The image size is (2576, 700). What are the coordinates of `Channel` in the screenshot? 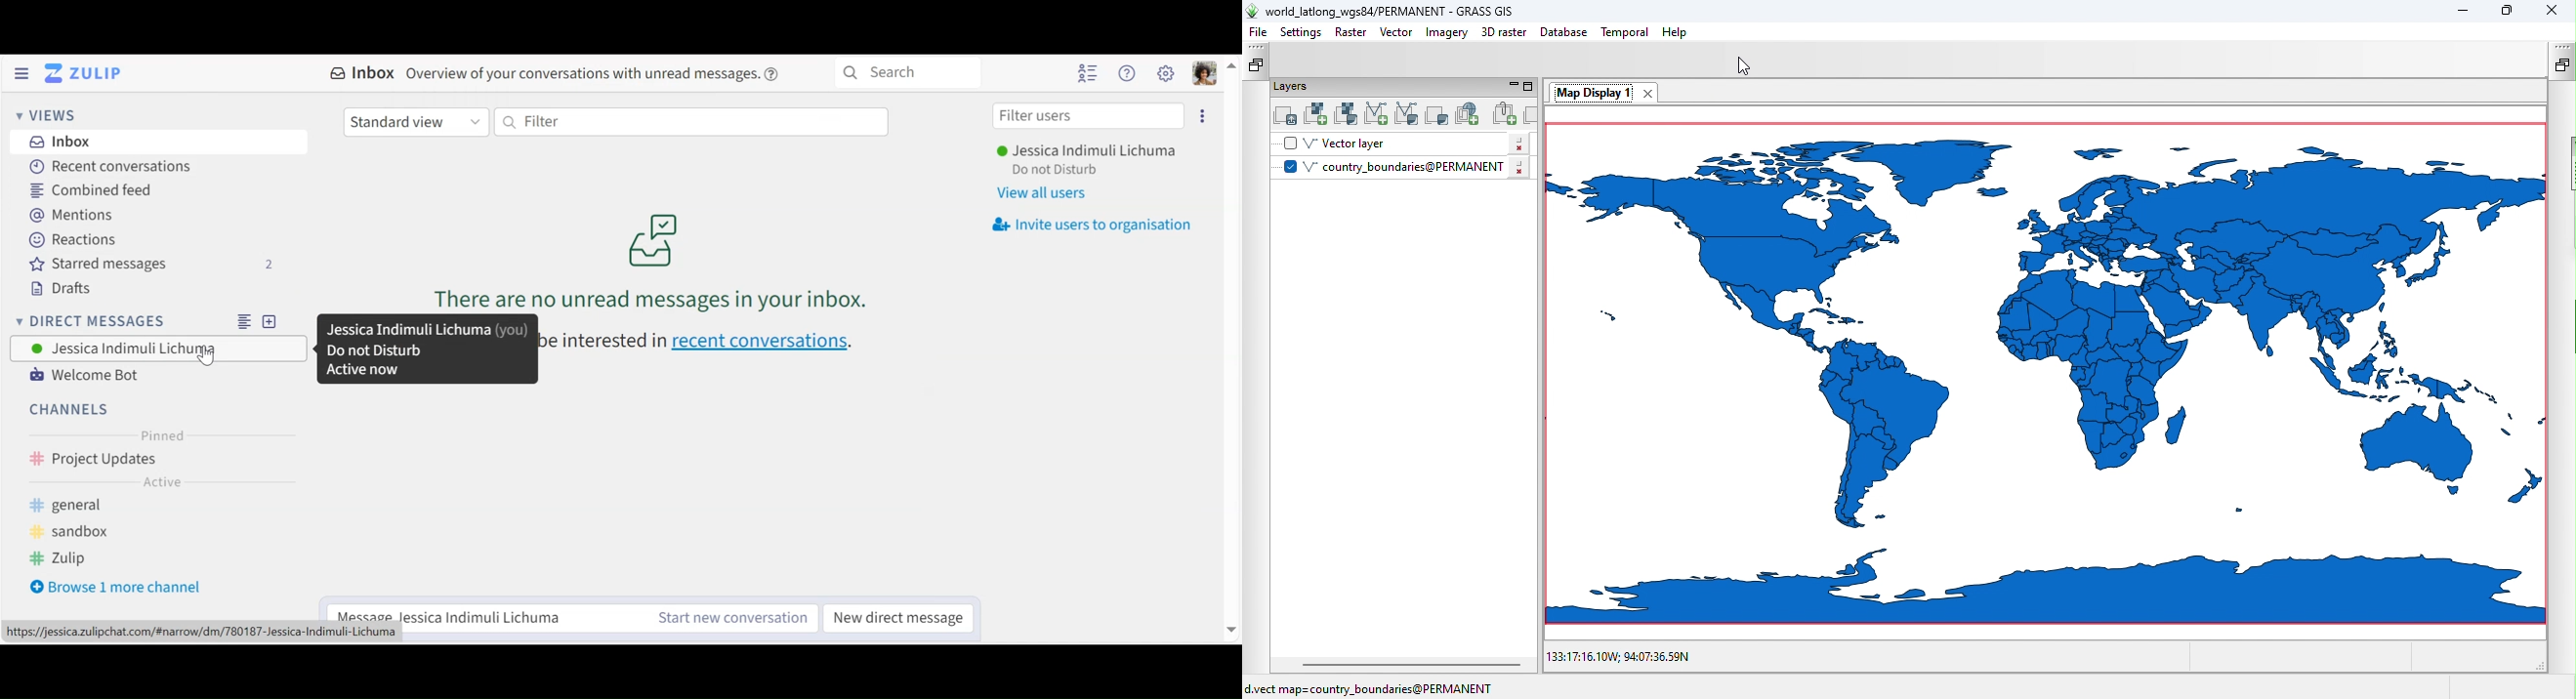 It's located at (71, 409).